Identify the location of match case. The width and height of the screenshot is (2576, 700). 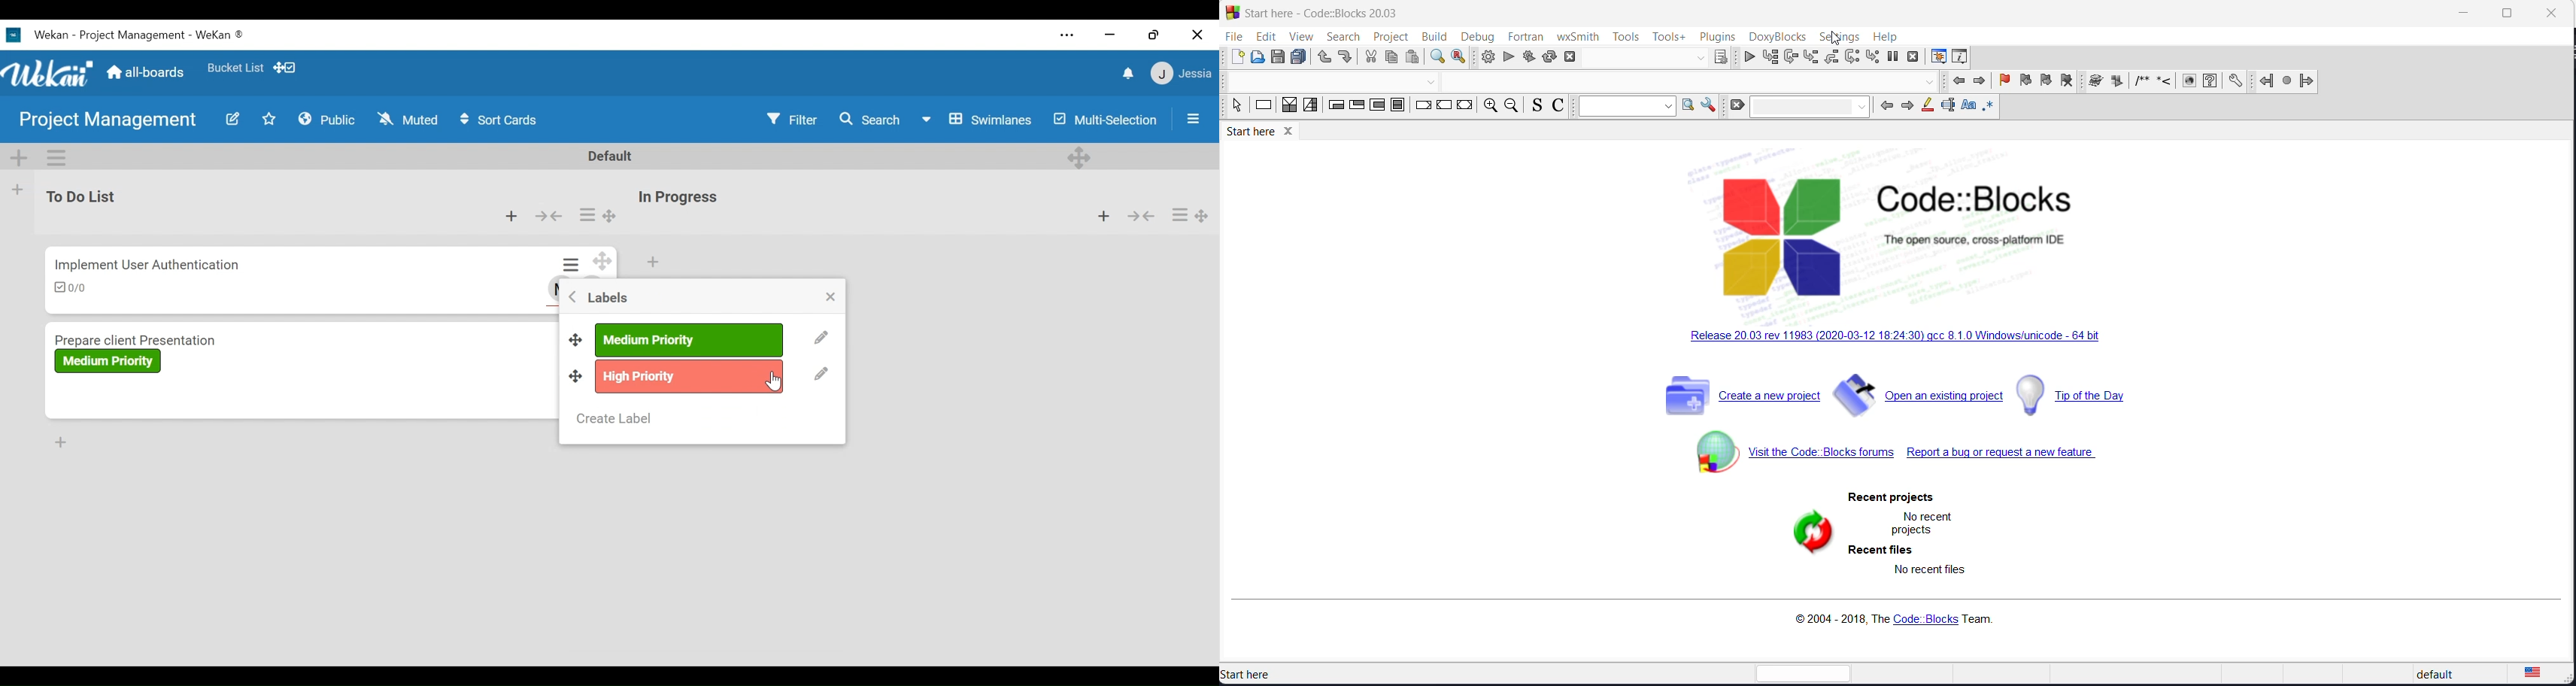
(1968, 108).